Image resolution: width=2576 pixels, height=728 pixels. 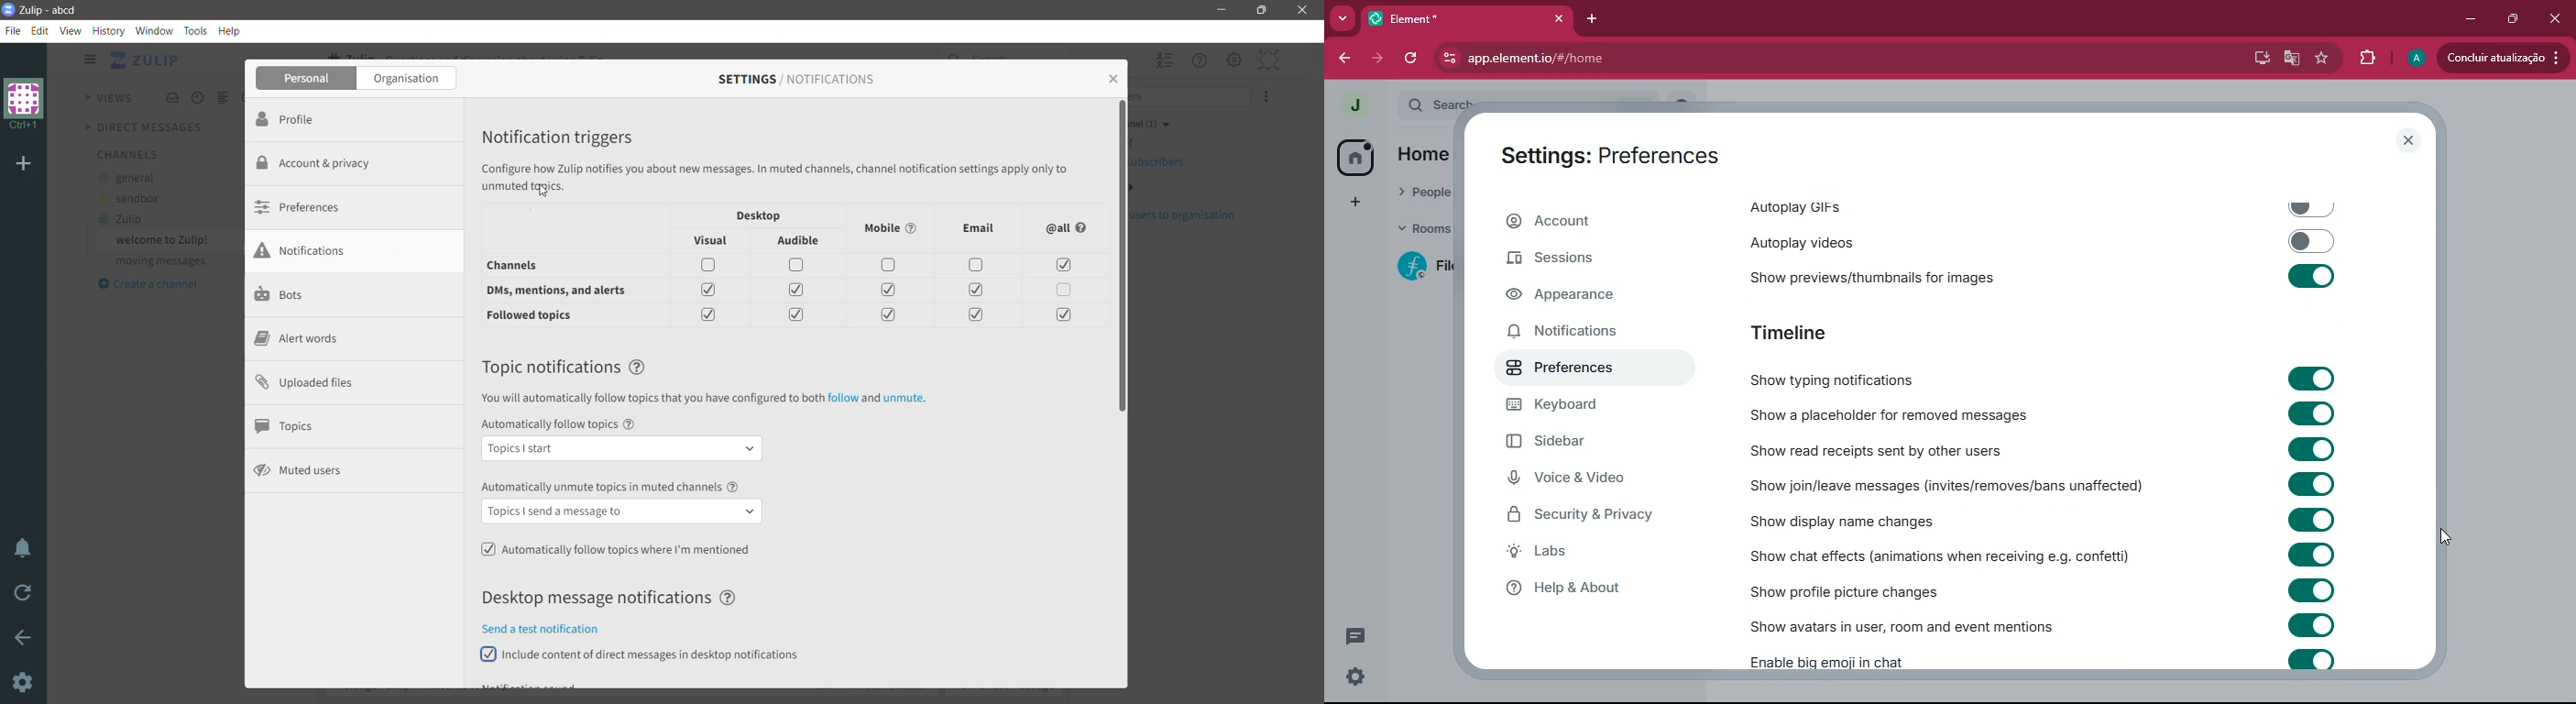 What do you see at coordinates (231, 30) in the screenshot?
I see `Help` at bounding box center [231, 30].